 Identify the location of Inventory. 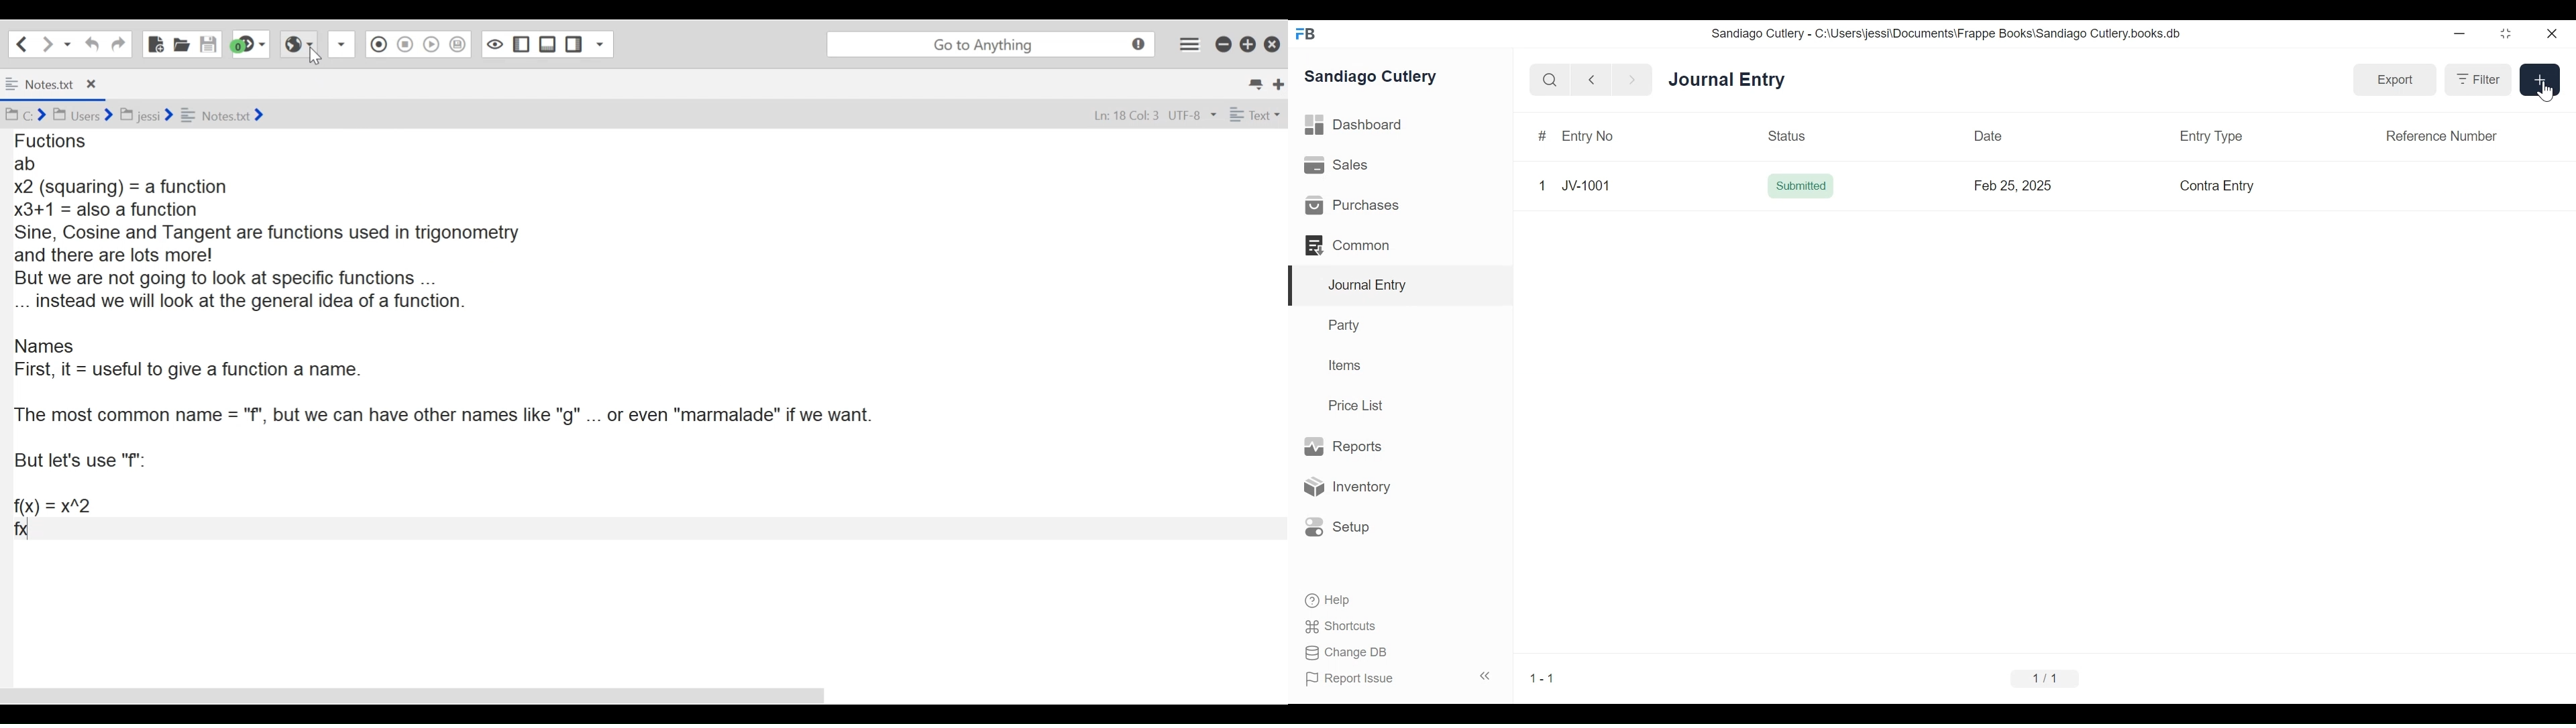
(1350, 486).